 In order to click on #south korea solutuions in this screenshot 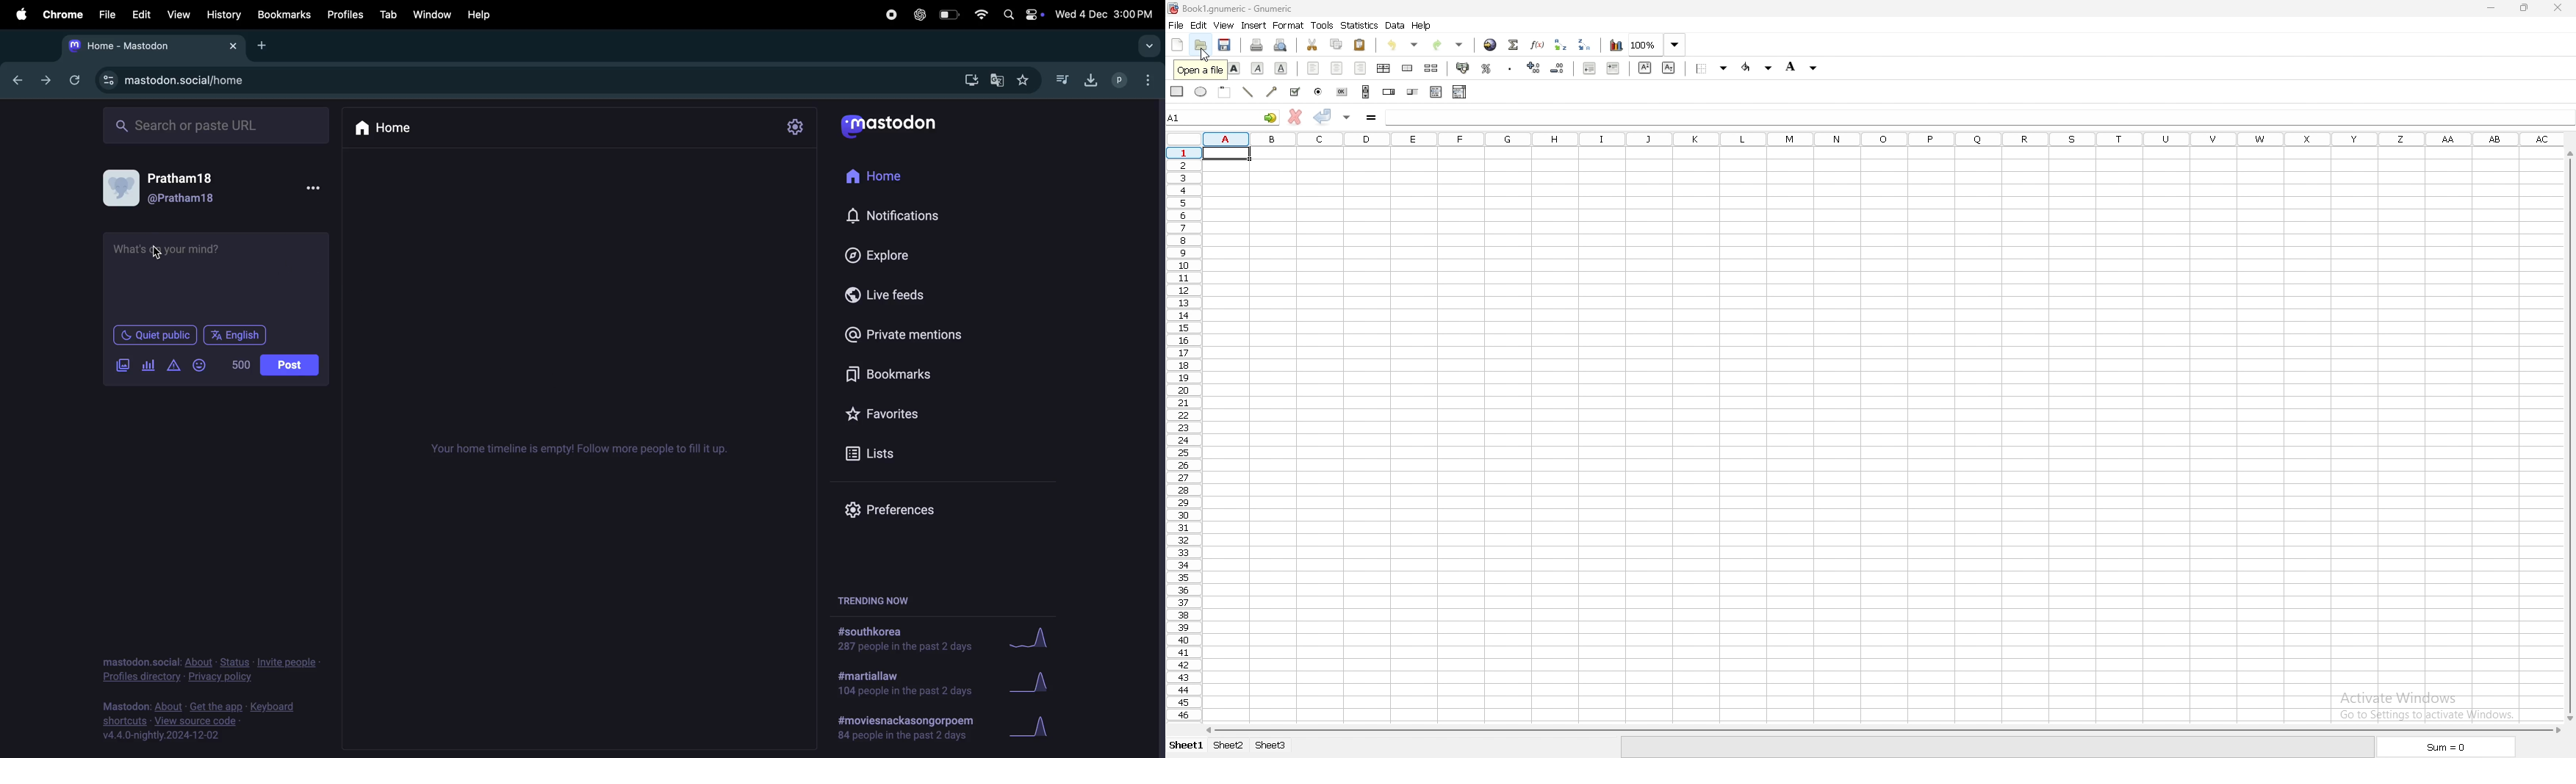, I will do `click(910, 641)`.